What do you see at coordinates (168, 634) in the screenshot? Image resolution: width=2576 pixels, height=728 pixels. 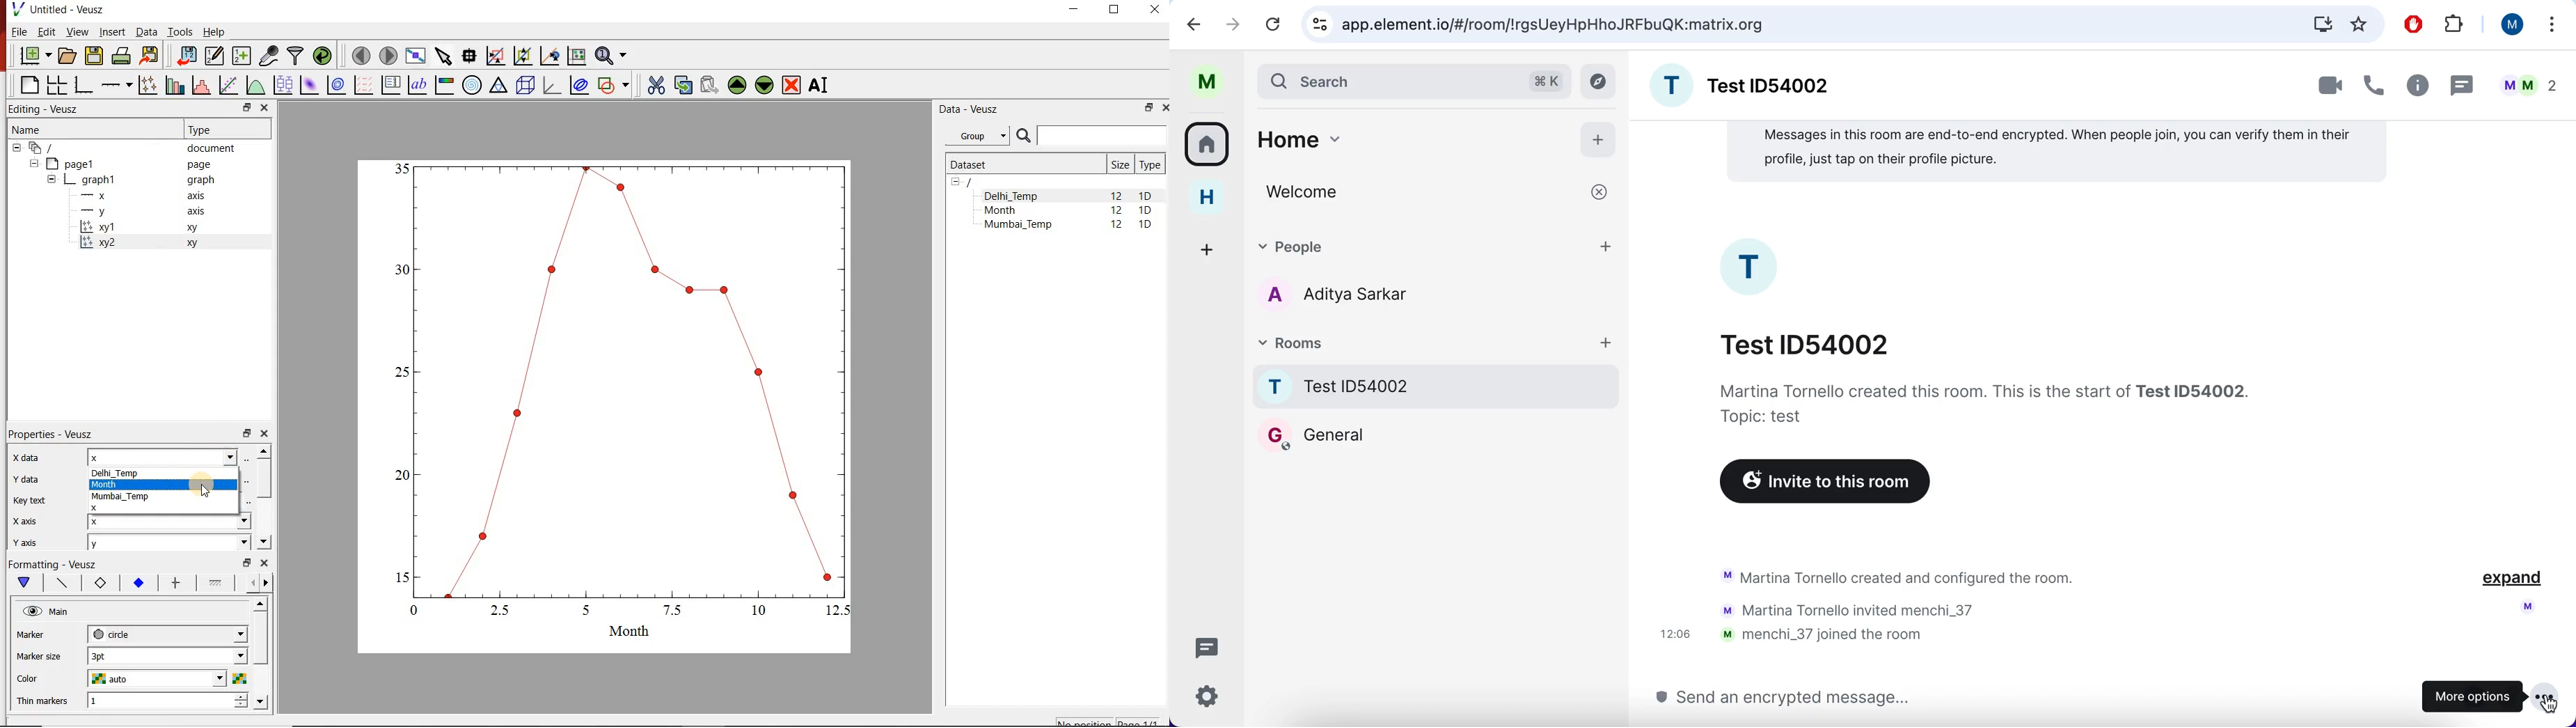 I see `circle` at bounding box center [168, 634].